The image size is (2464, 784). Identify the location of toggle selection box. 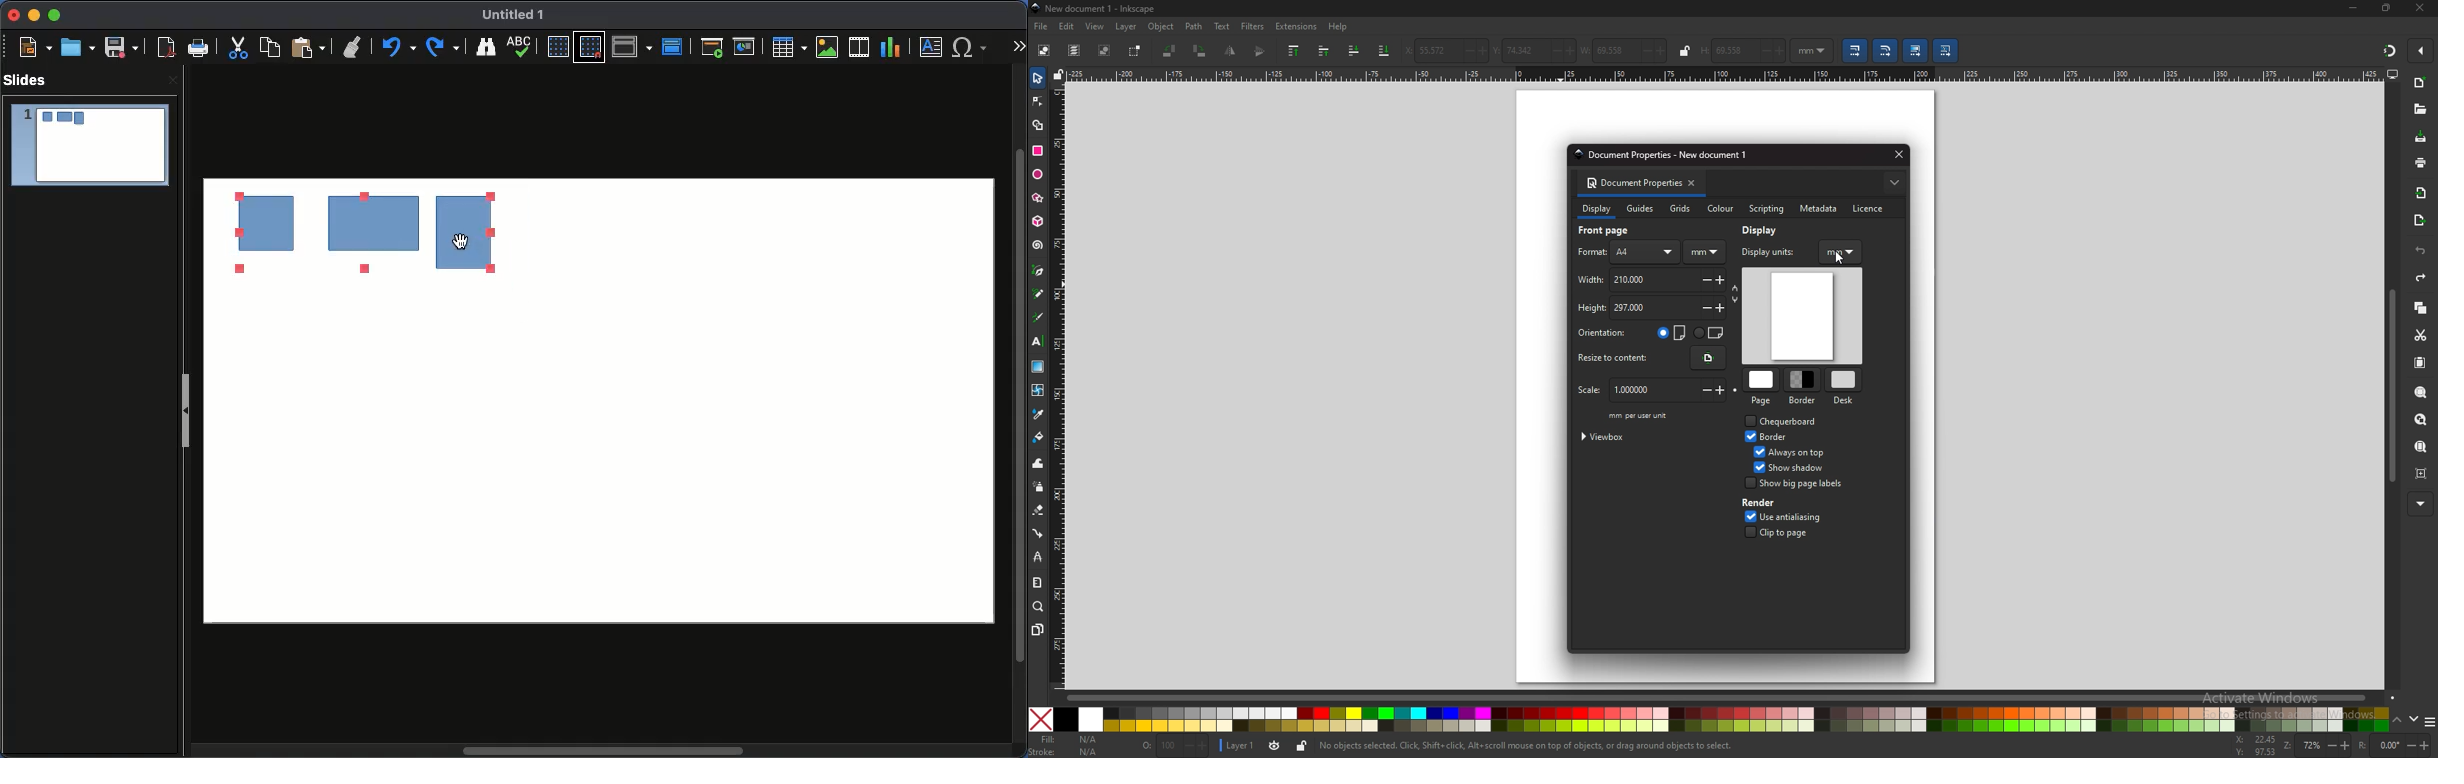
(1135, 50).